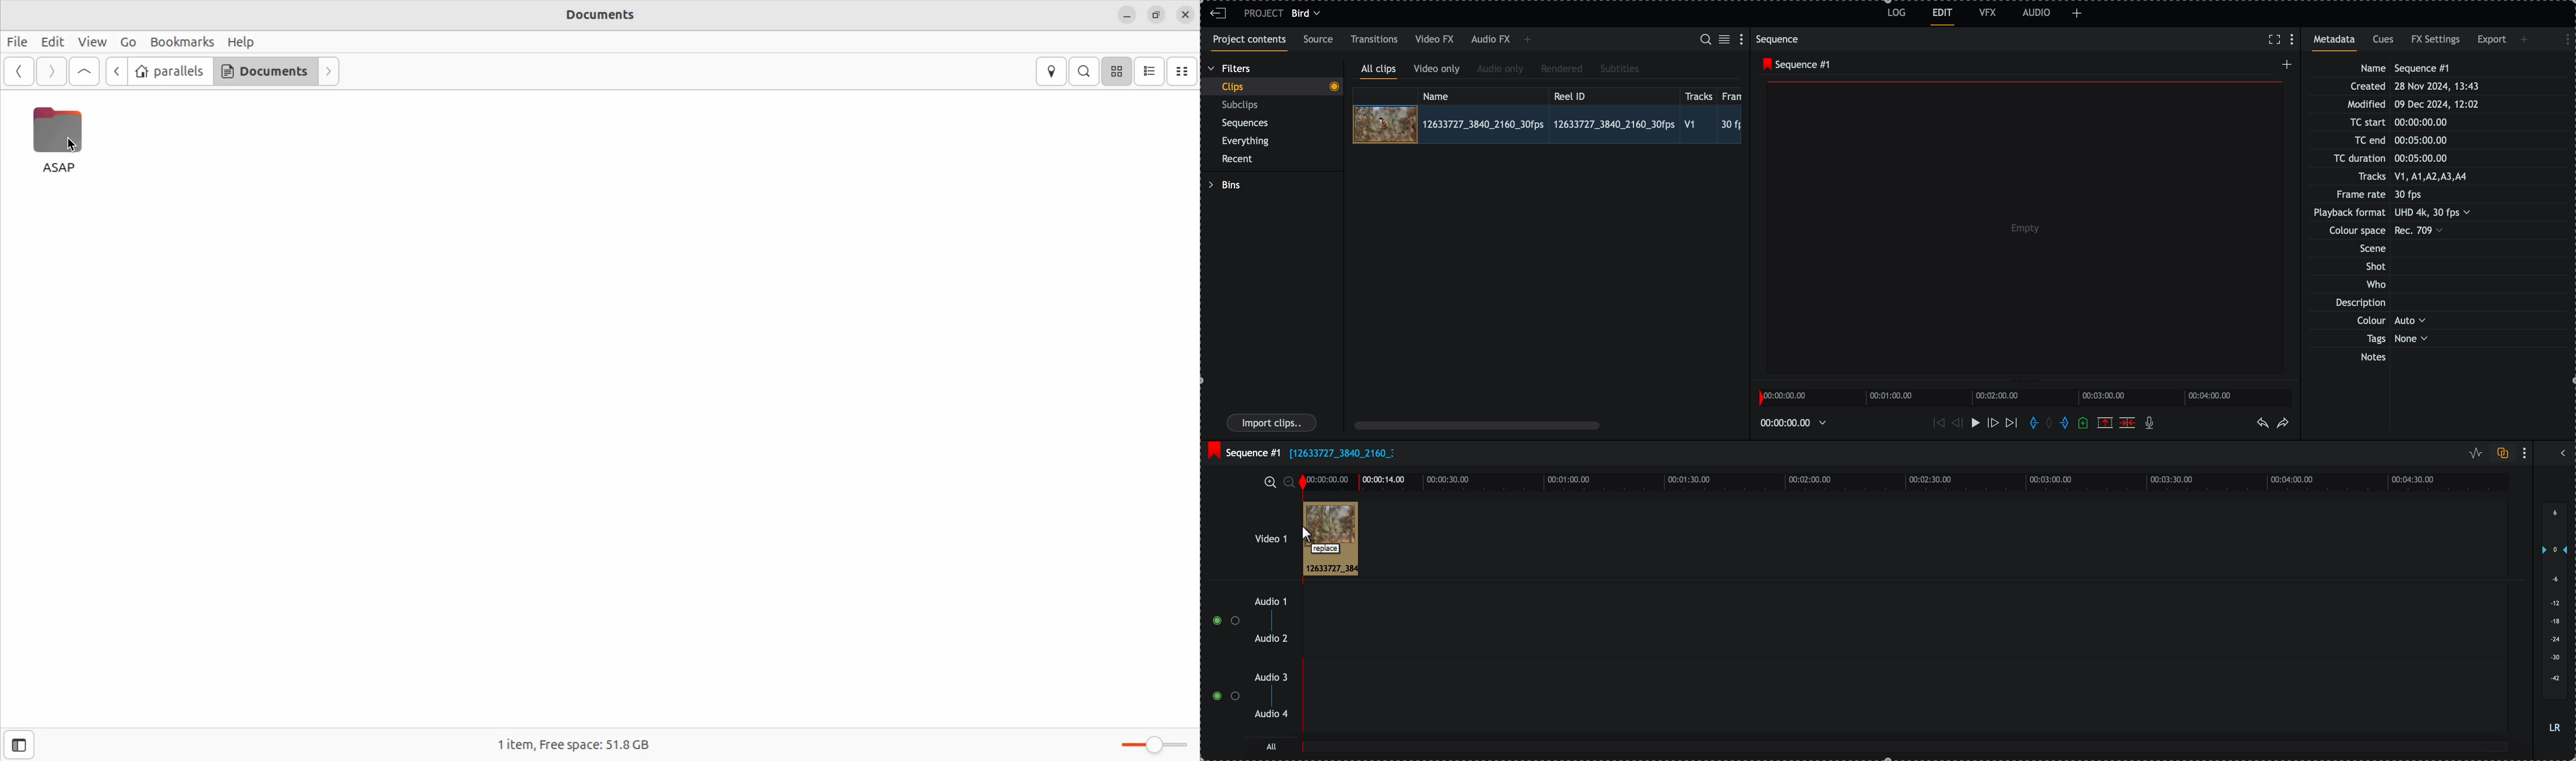 This screenshot has width=2576, height=784. I want to click on leave, so click(1218, 14).